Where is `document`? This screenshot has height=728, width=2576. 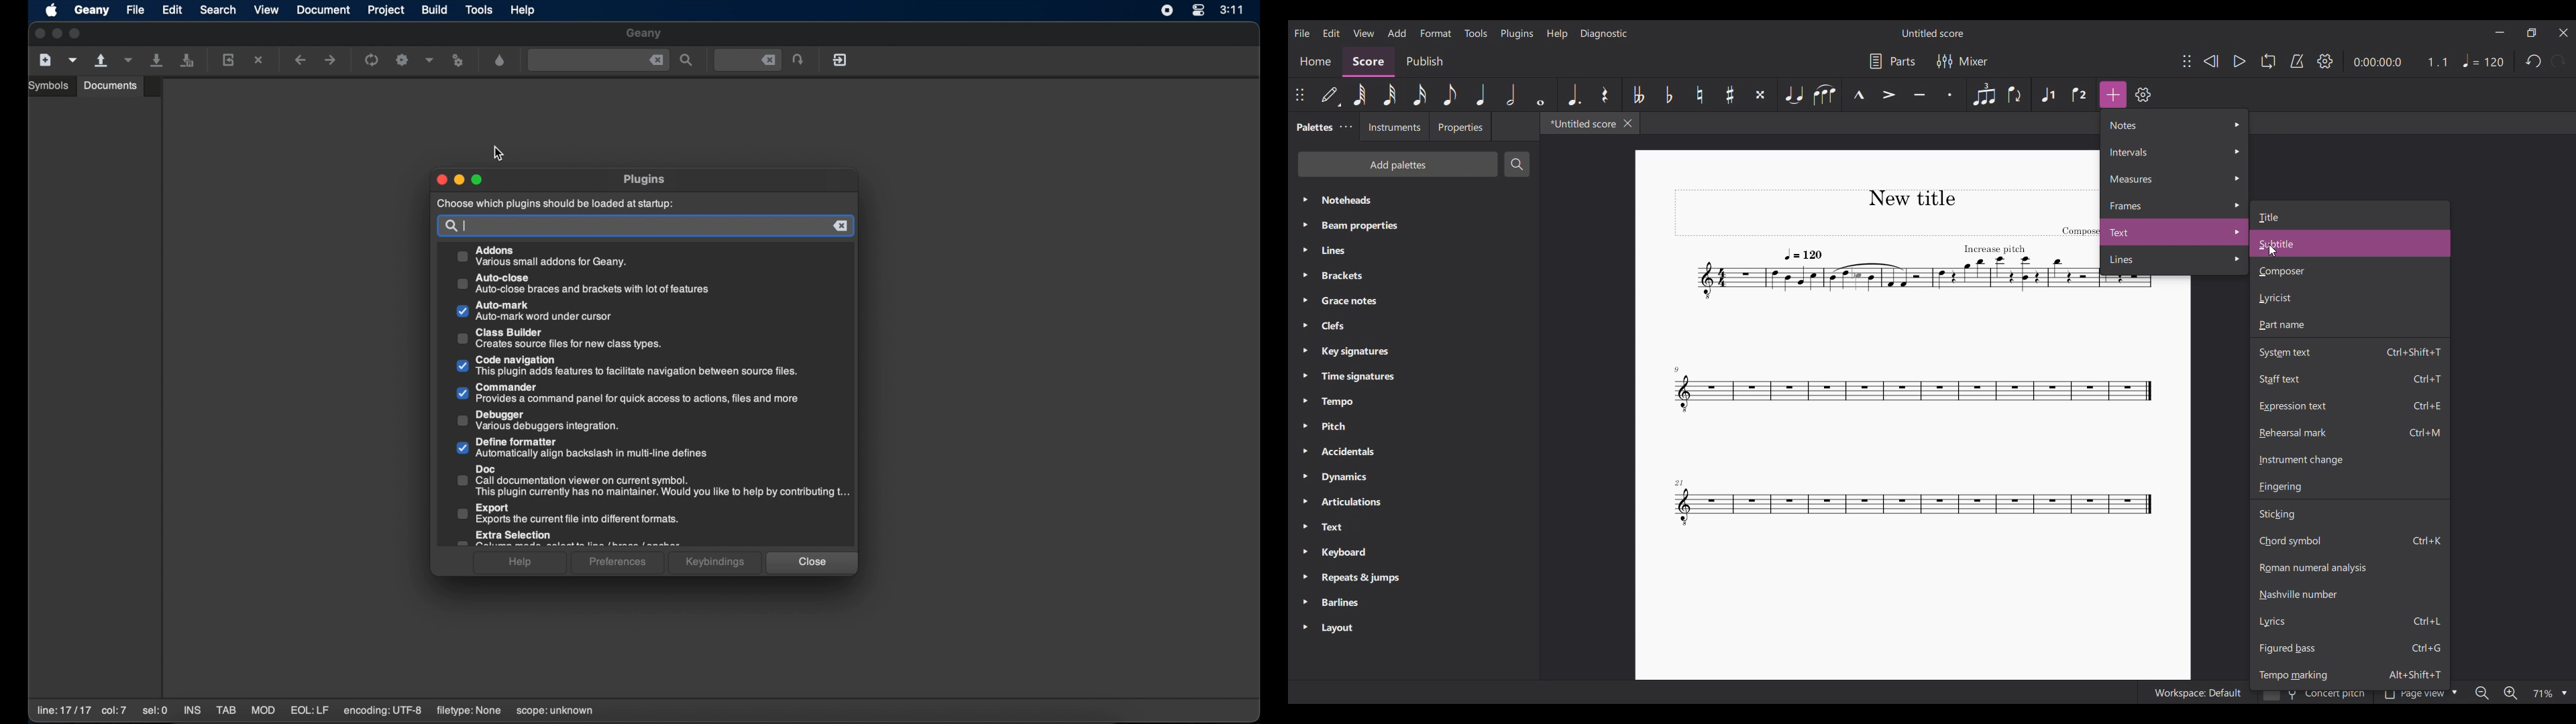
document is located at coordinates (324, 10).